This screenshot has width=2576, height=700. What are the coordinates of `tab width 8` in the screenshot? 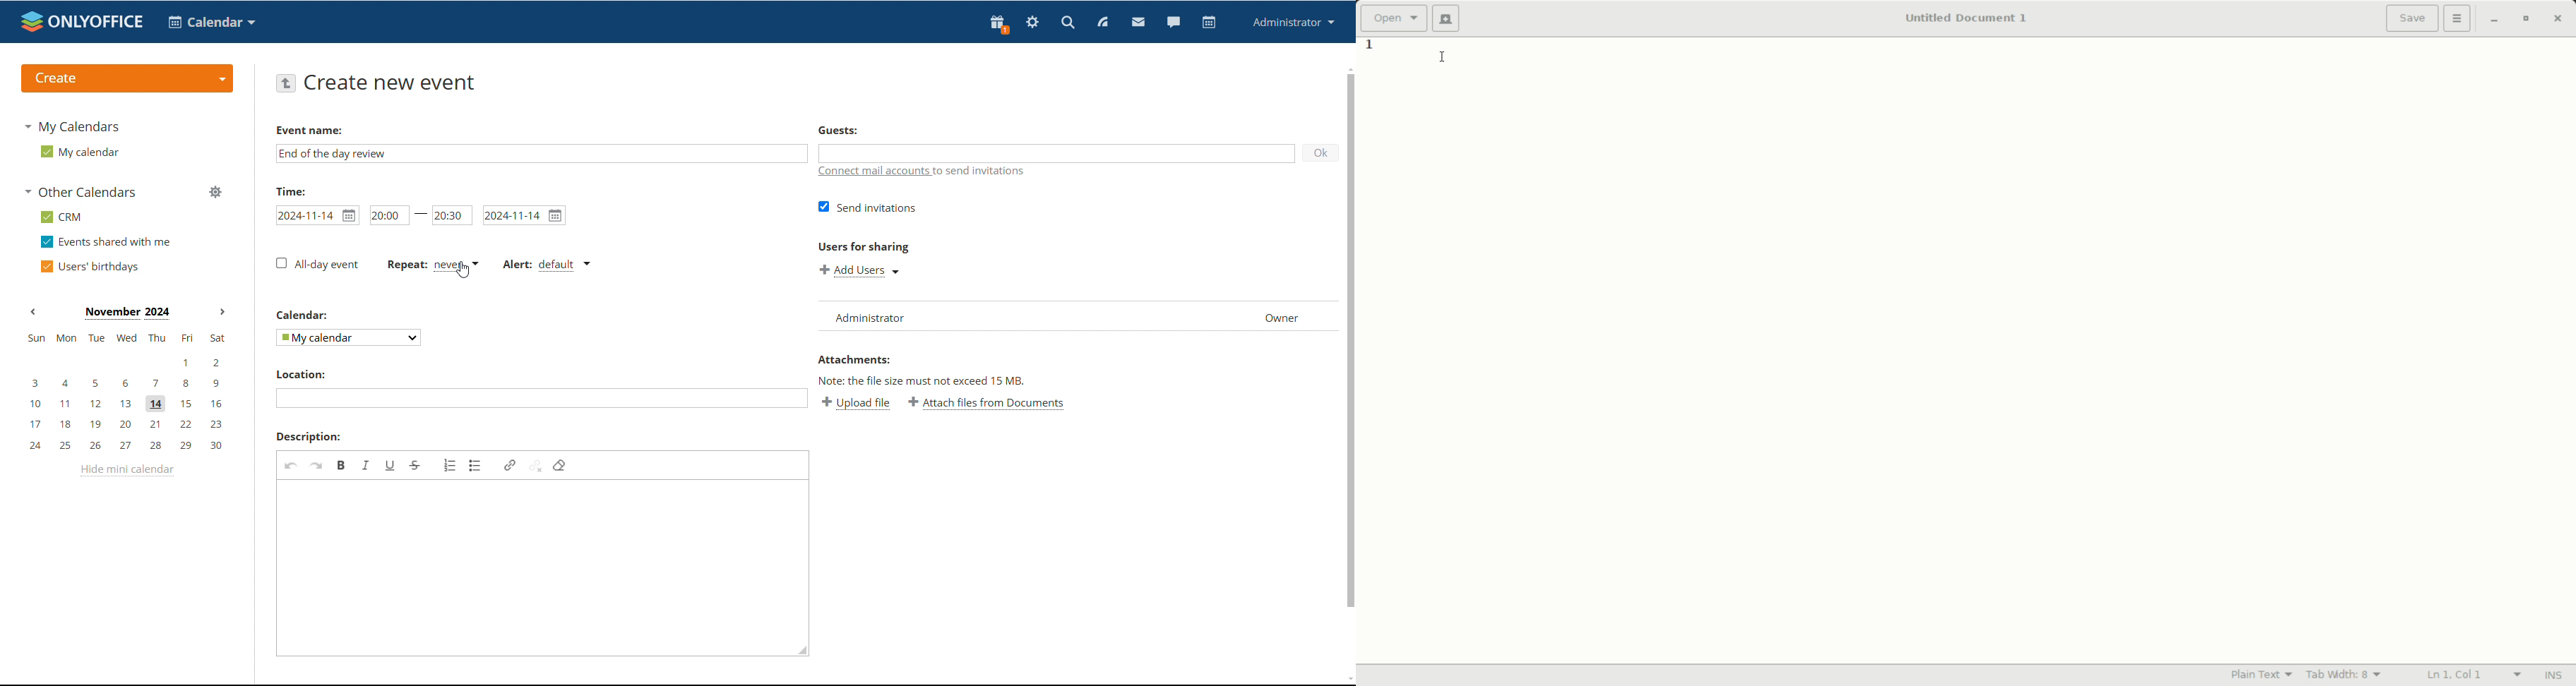 It's located at (2345, 676).